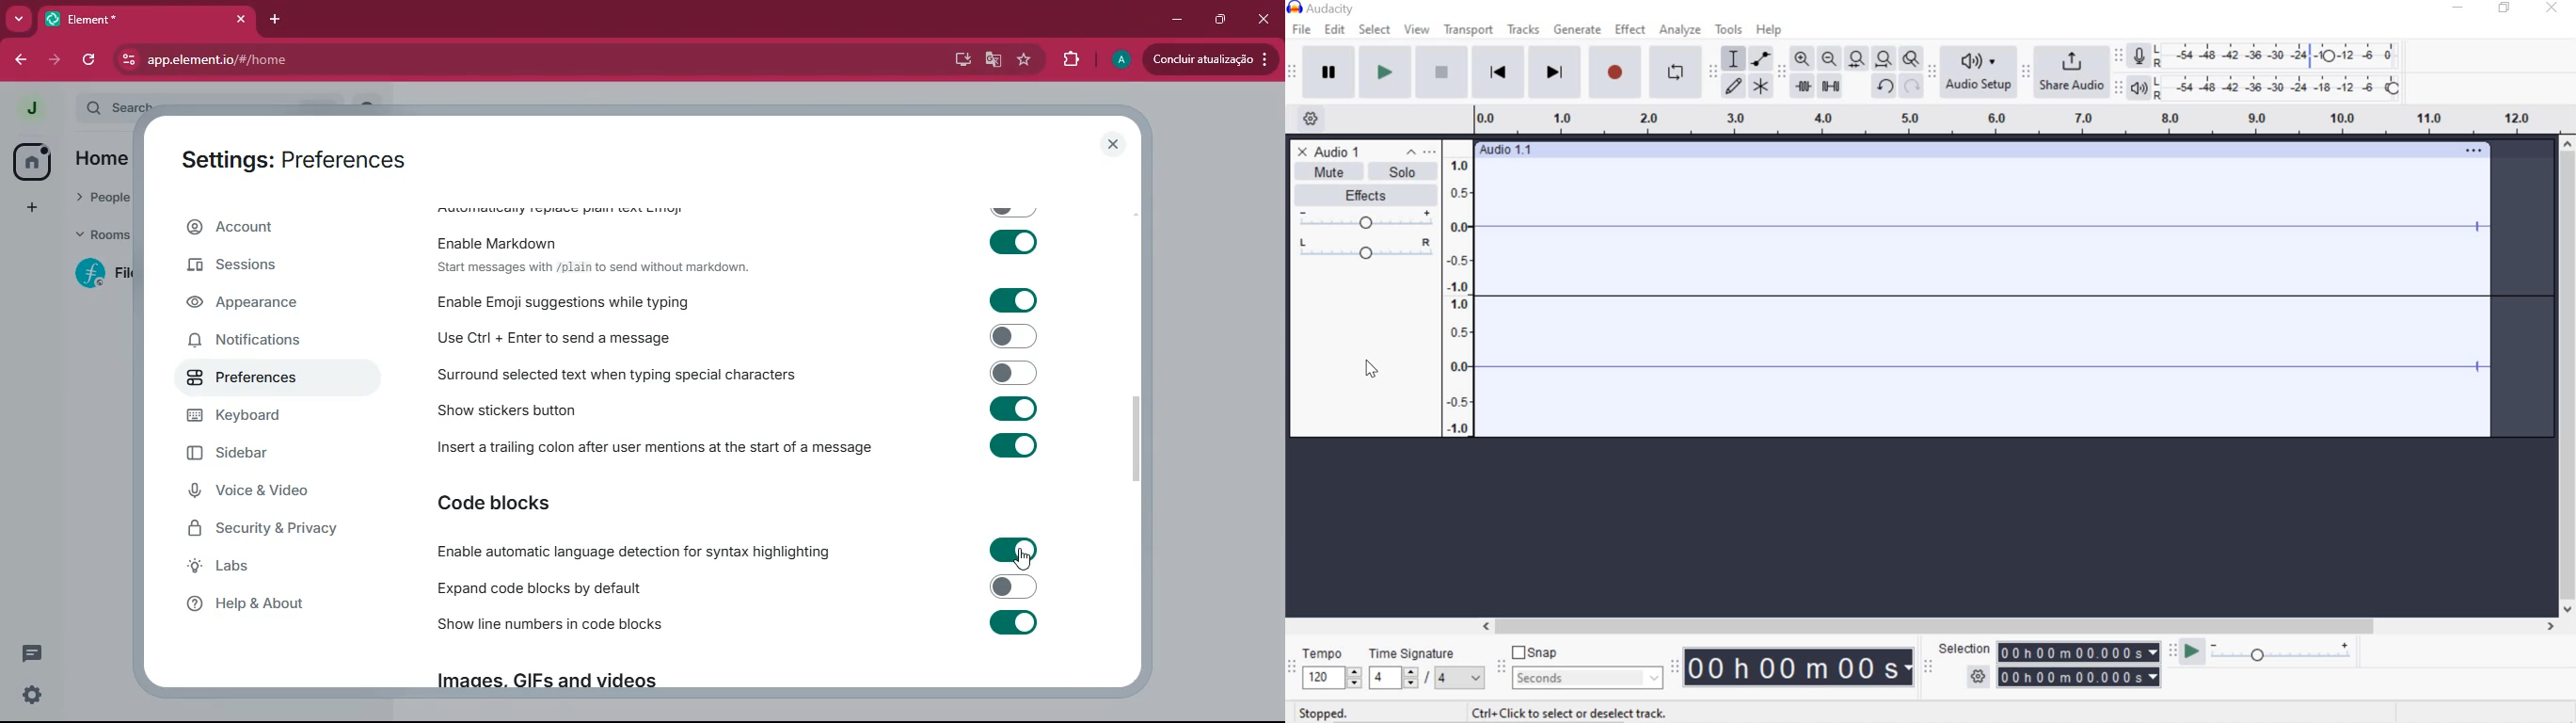 Image resolution: width=2576 pixels, height=728 pixels. I want to click on Recording level, so click(2283, 53).